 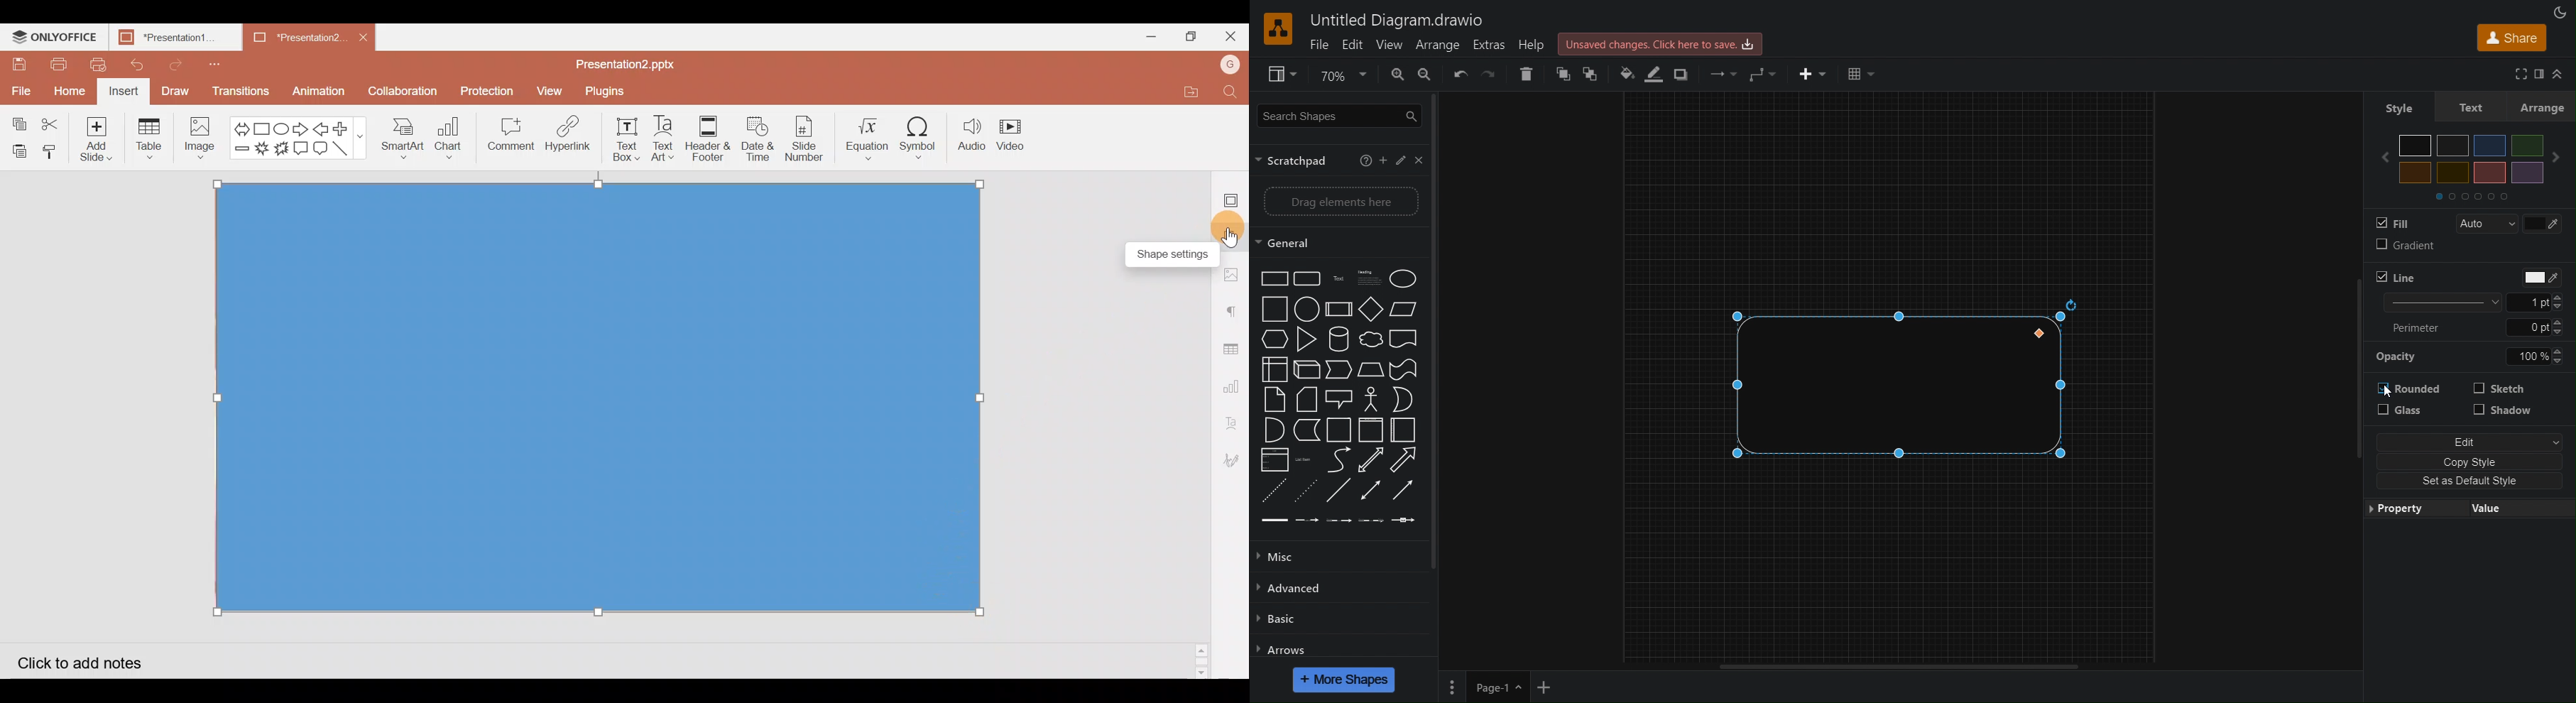 I want to click on Property, so click(x=2413, y=510).